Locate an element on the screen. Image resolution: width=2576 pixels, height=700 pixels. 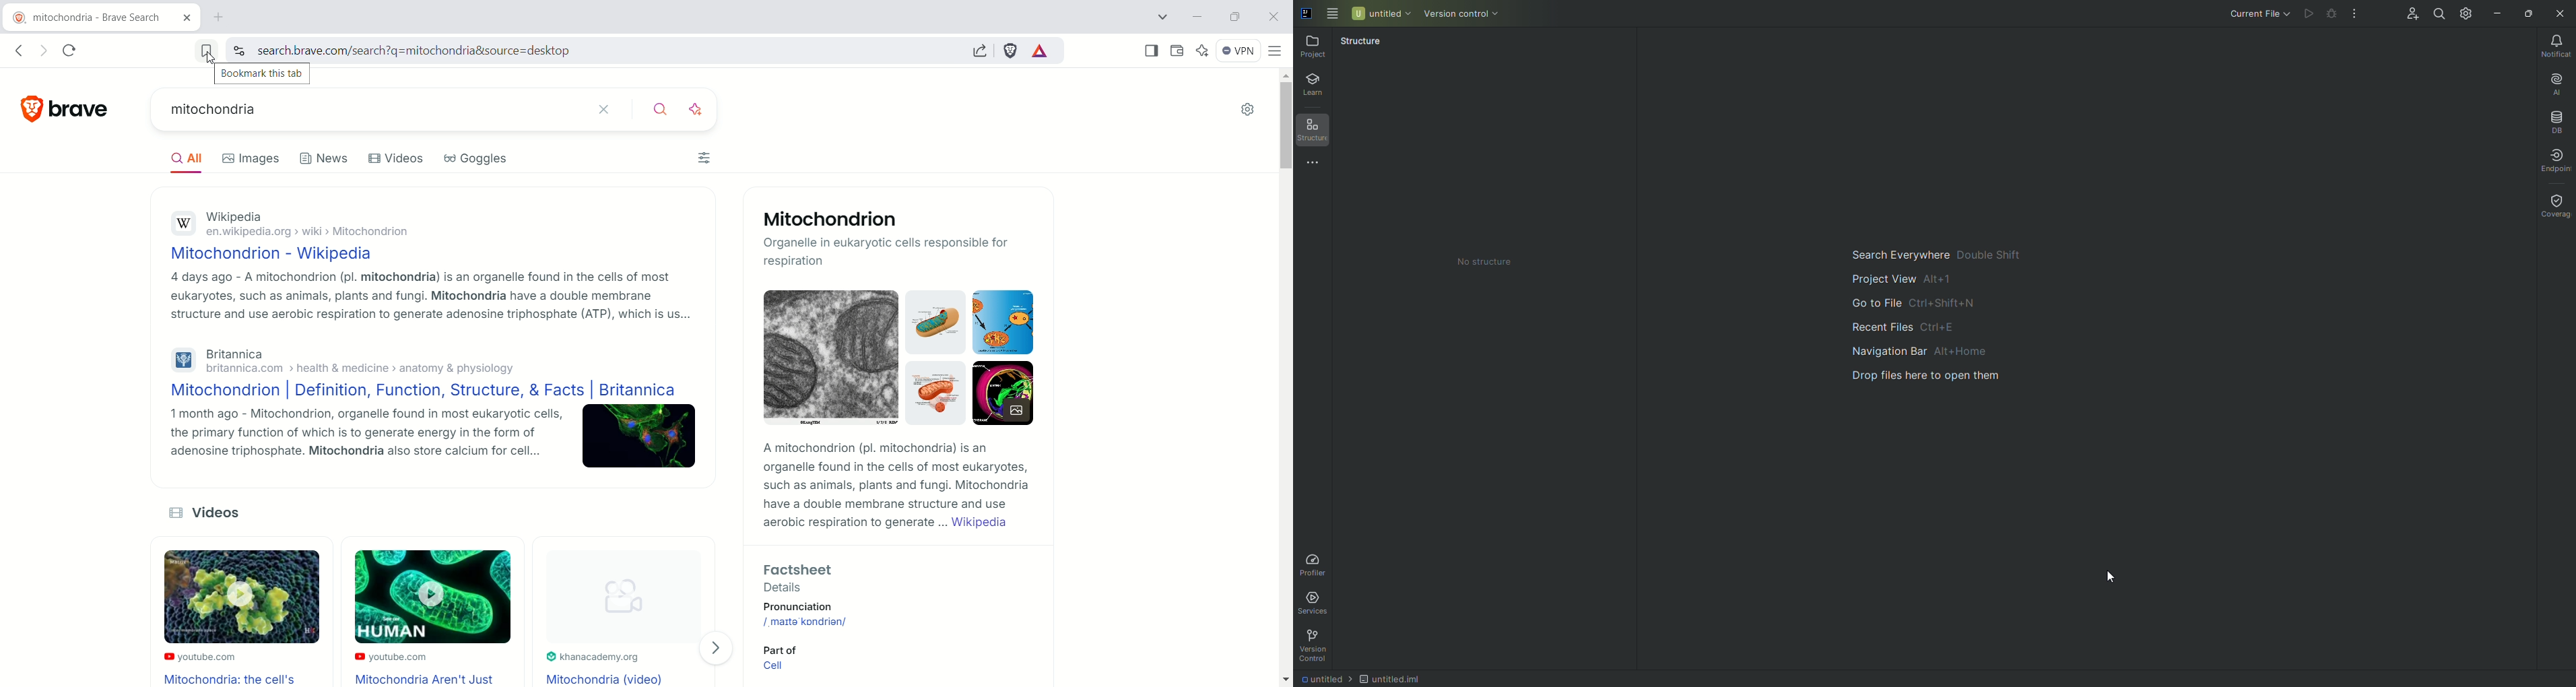
Minimize is located at coordinates (2497, 12).